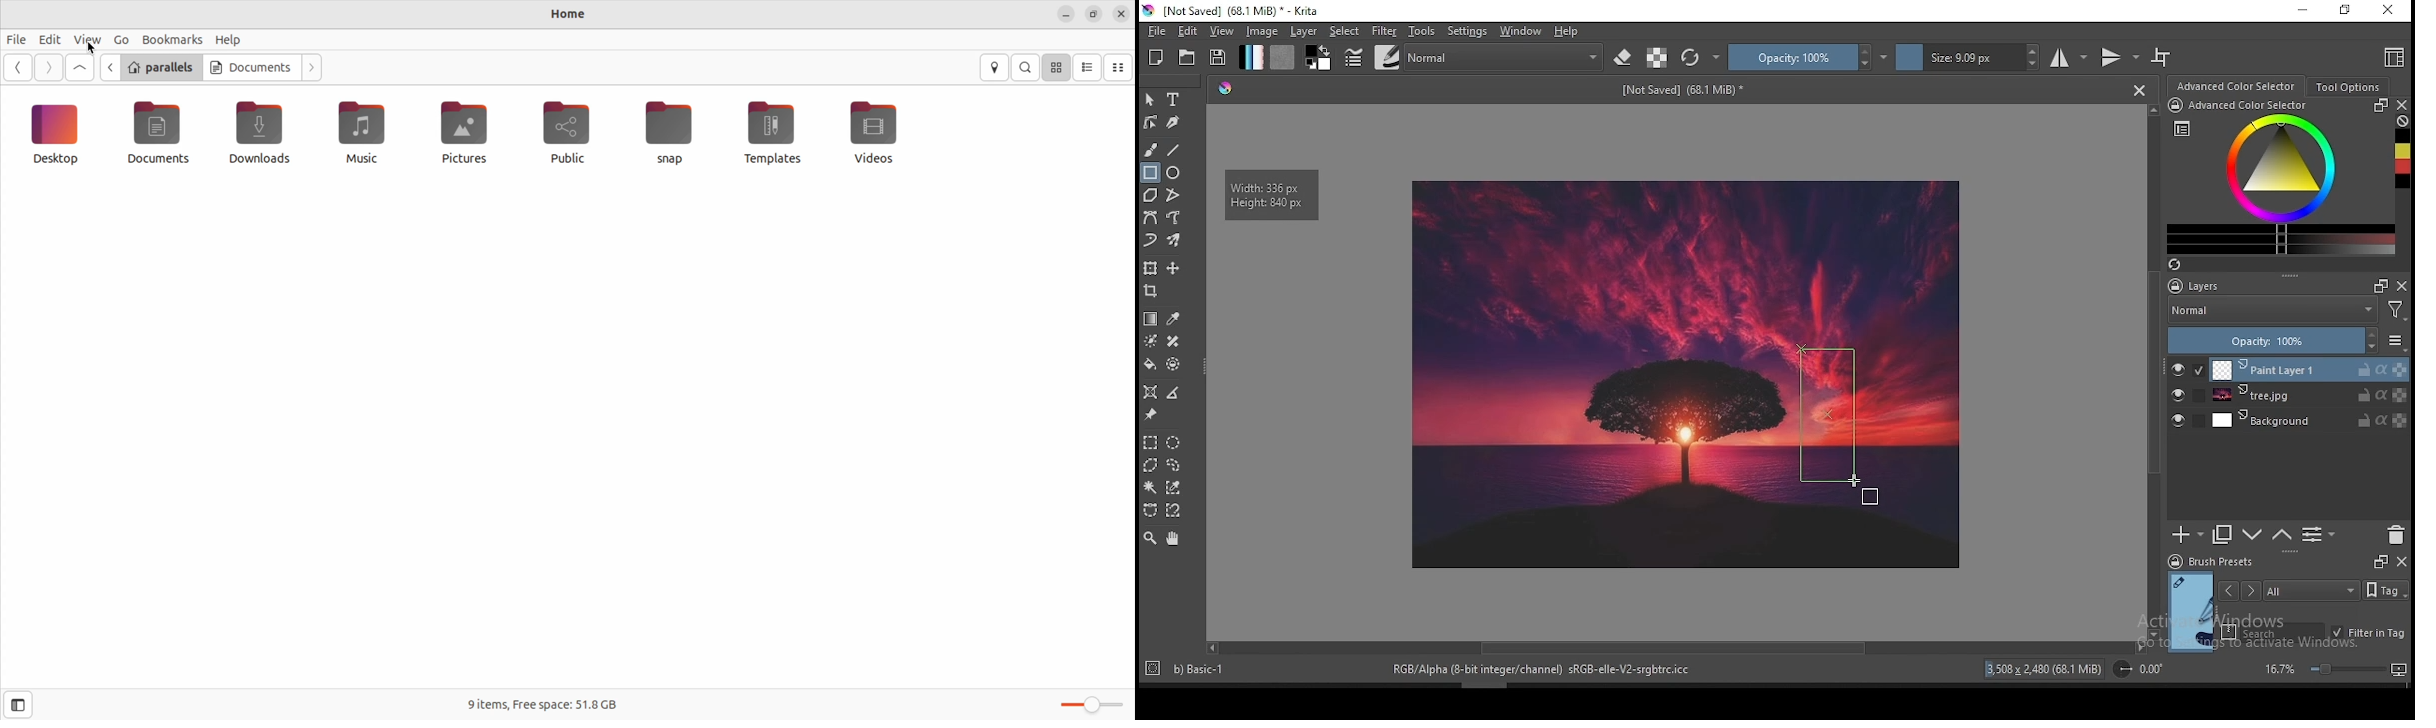 This screenshot has height=728, width=2436. What do you see at coordinates (1174, 173) in the screenshot?
I see `ellipse tool` at bounding box center [1174, 173].